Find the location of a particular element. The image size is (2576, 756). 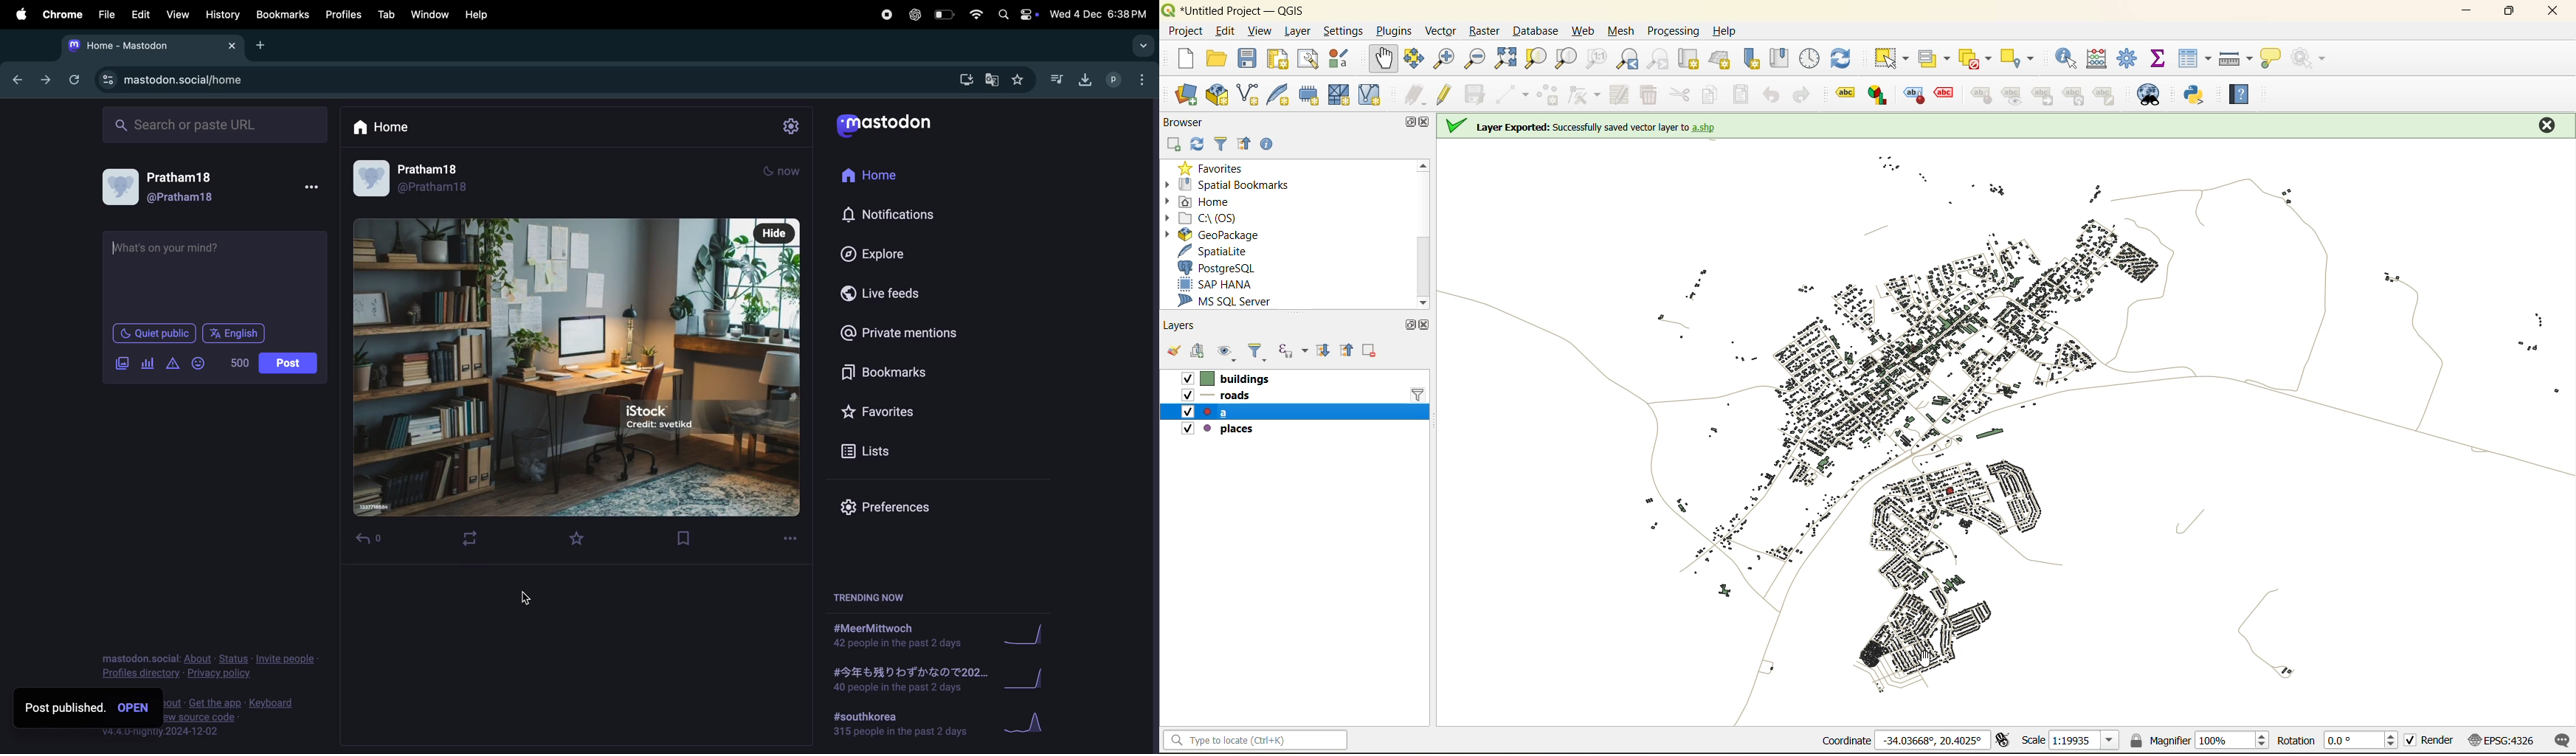

favorites is located at coordinates (1217, 168).